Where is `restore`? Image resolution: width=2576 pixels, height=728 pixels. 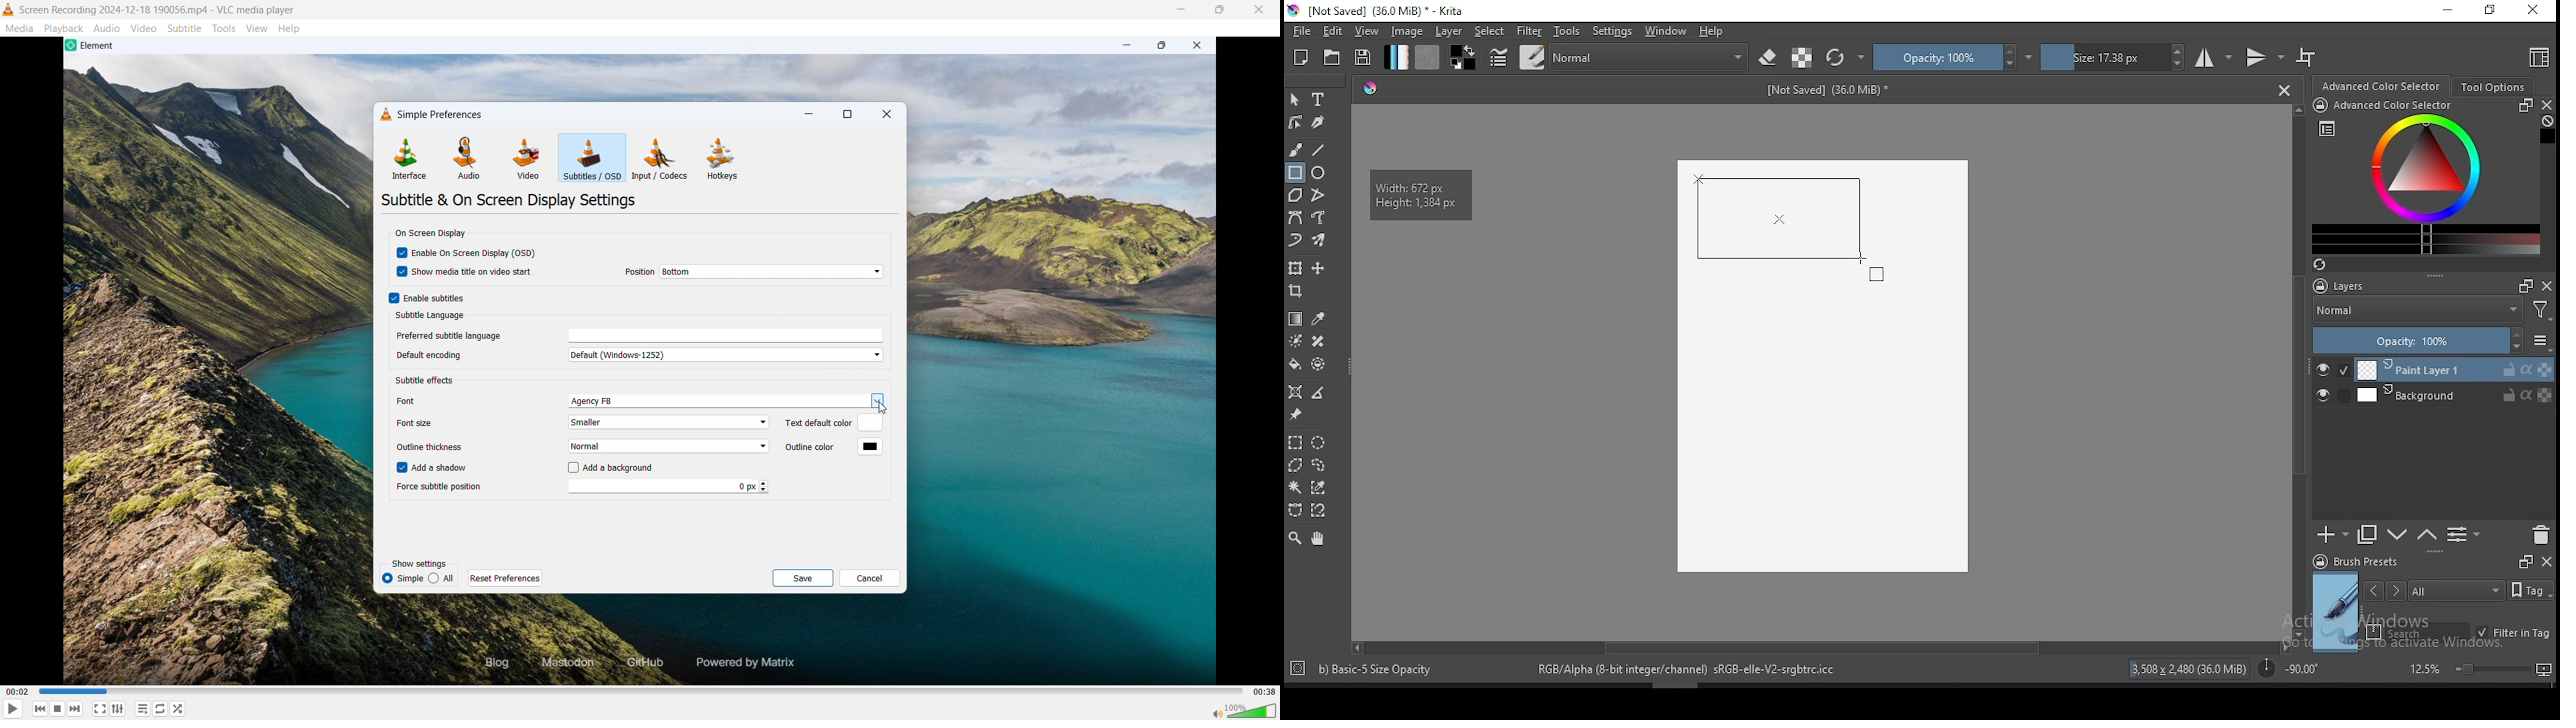 restore is located at coordinates (2494, 11).